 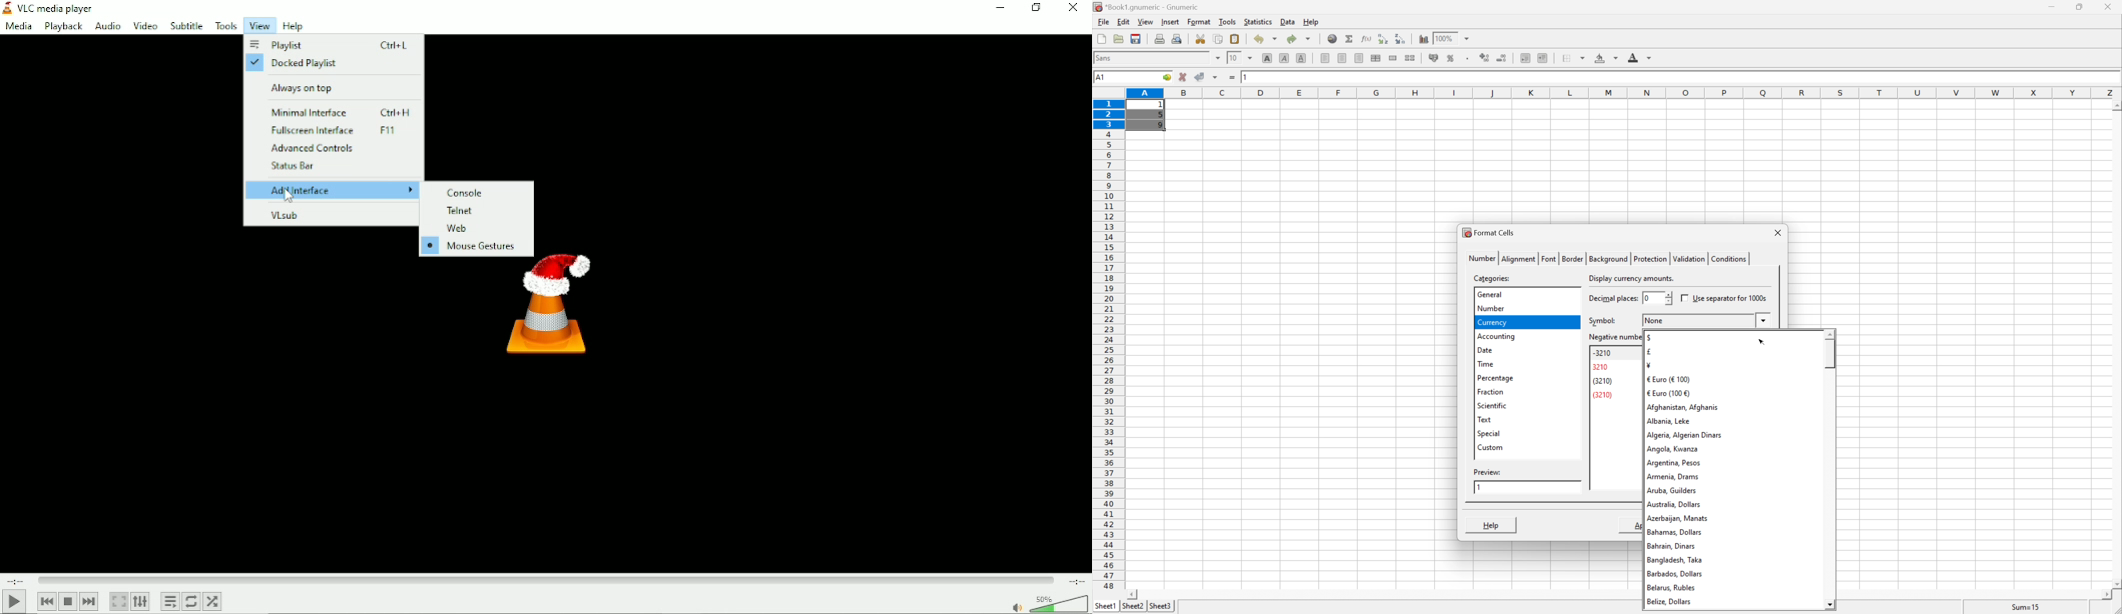 What do you see at coordinates (1228, 21) in the screenshot?
I see `tools` at bounding box center [1228, 21].